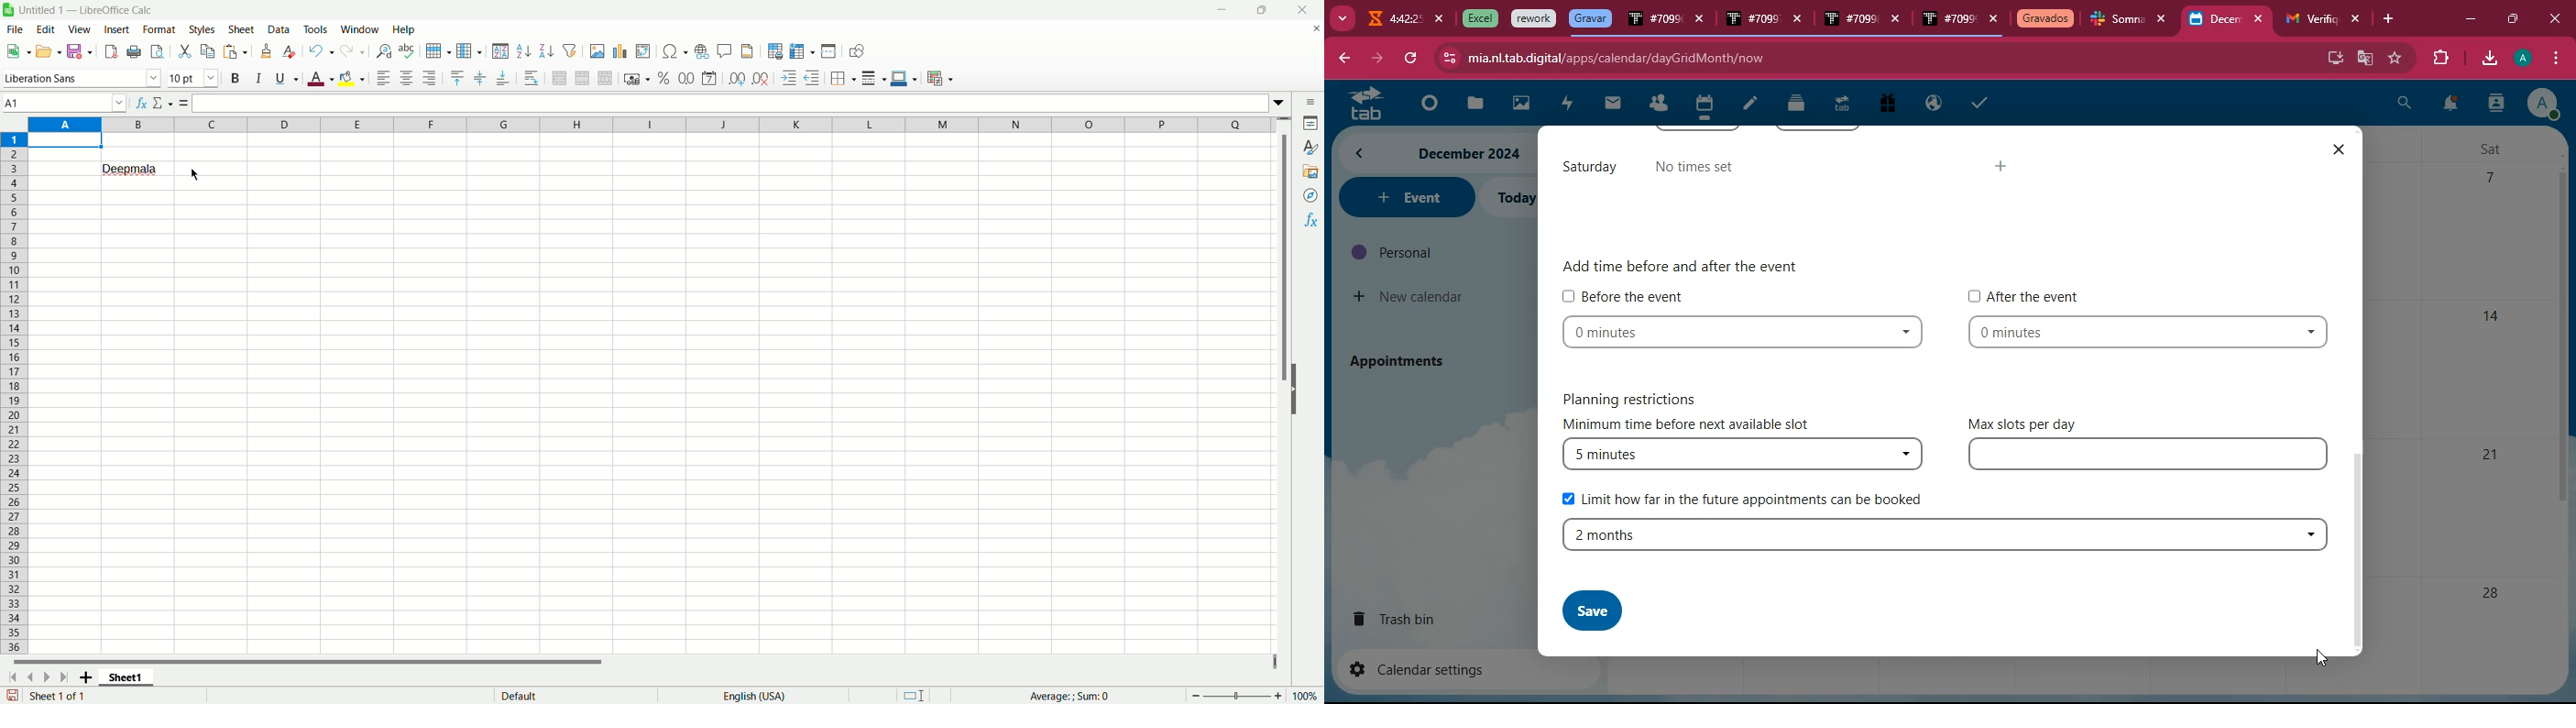 This screenshot has width=2576, height=728. I want to click on tab, so click(1590, 18).